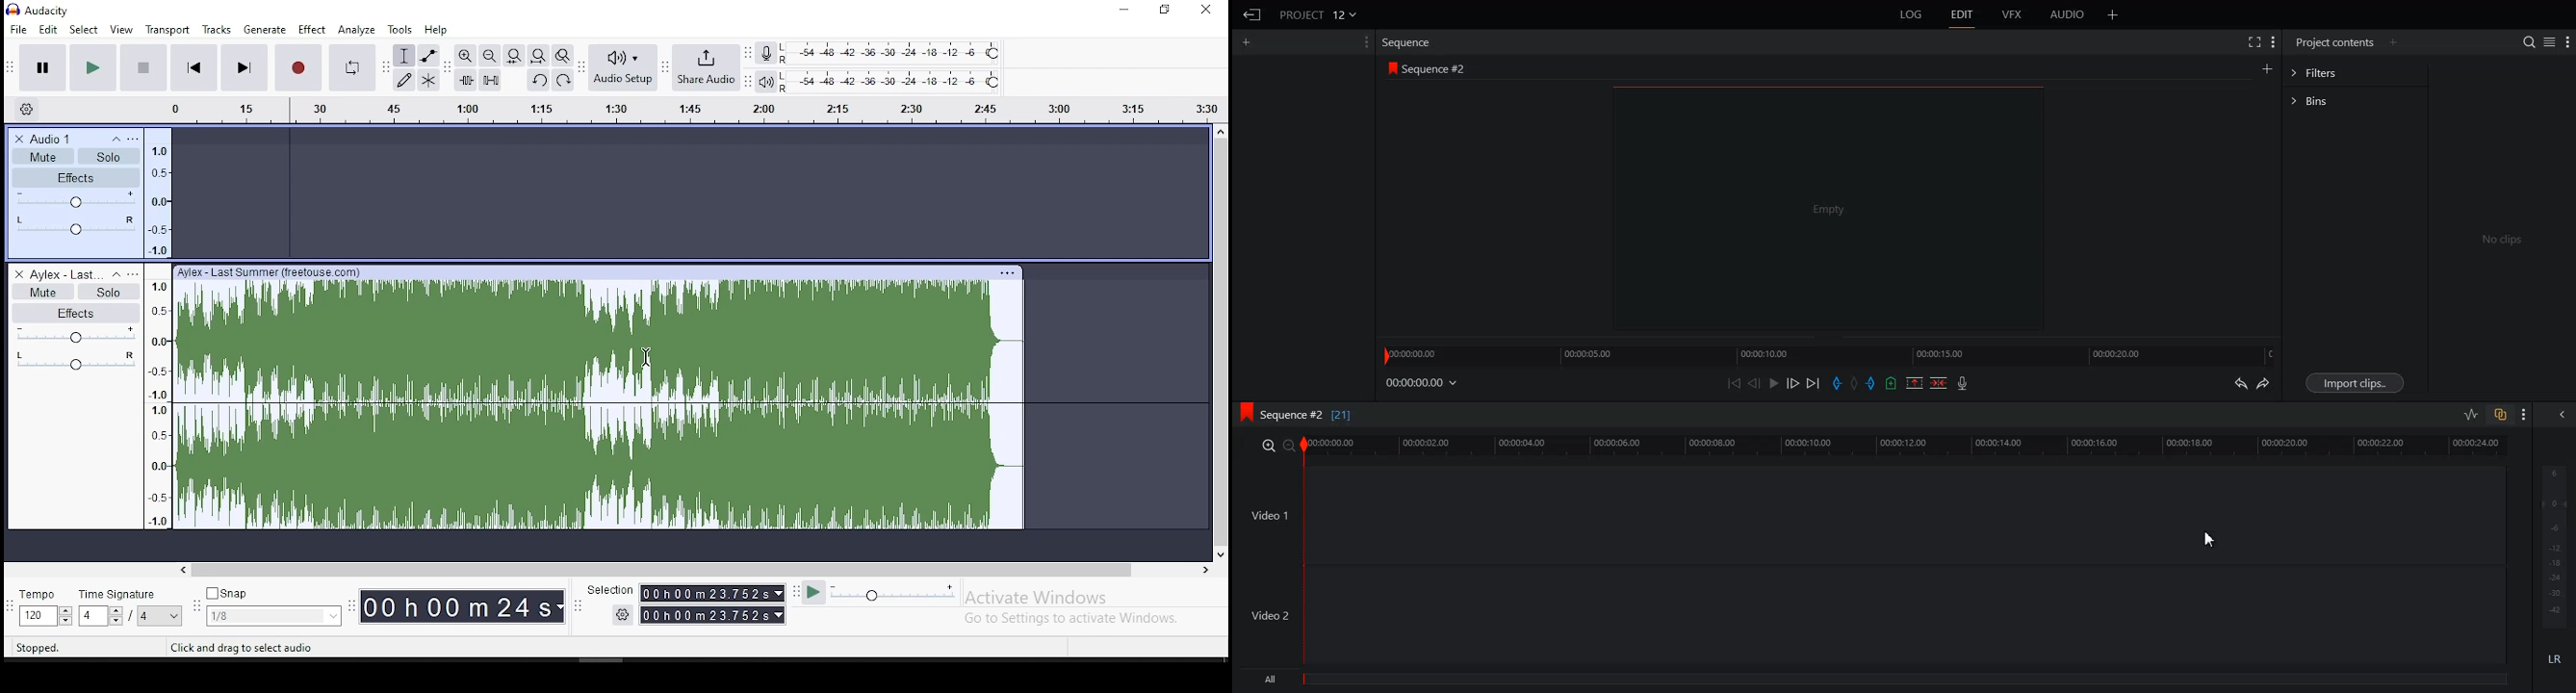  I want to click on Video 2, so click(1871, 616).